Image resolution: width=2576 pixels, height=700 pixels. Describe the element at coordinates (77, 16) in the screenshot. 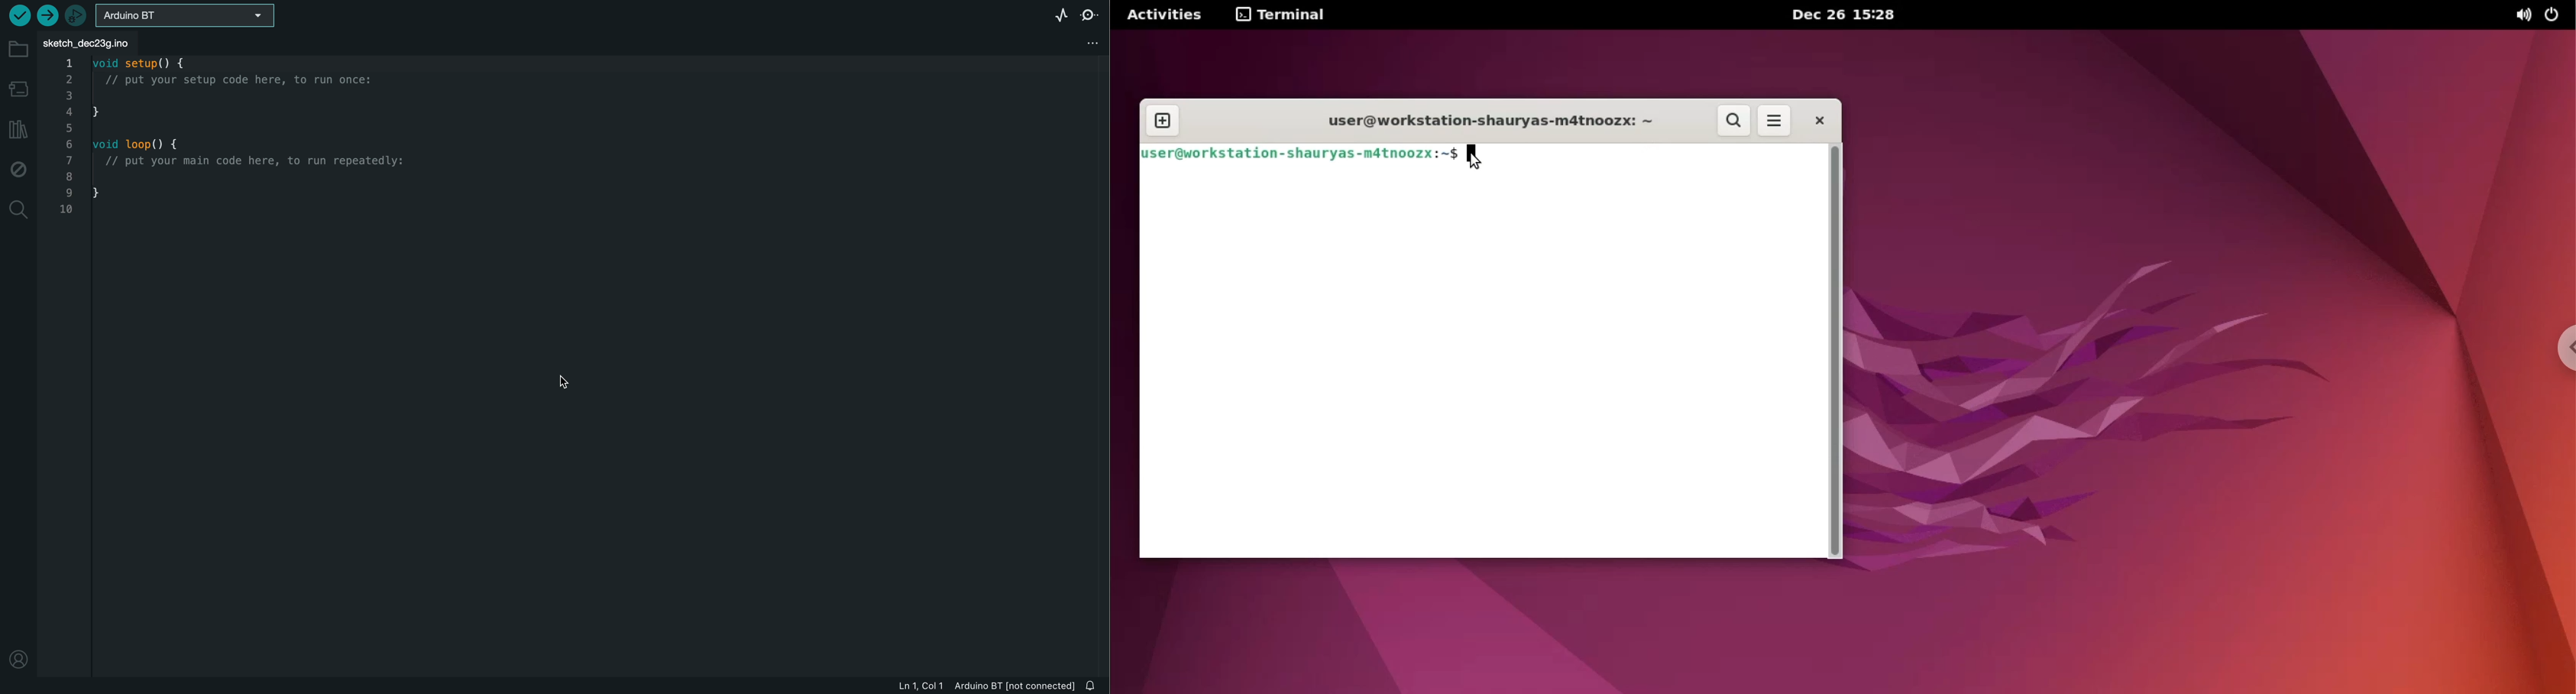

I see `debugger` at that location.